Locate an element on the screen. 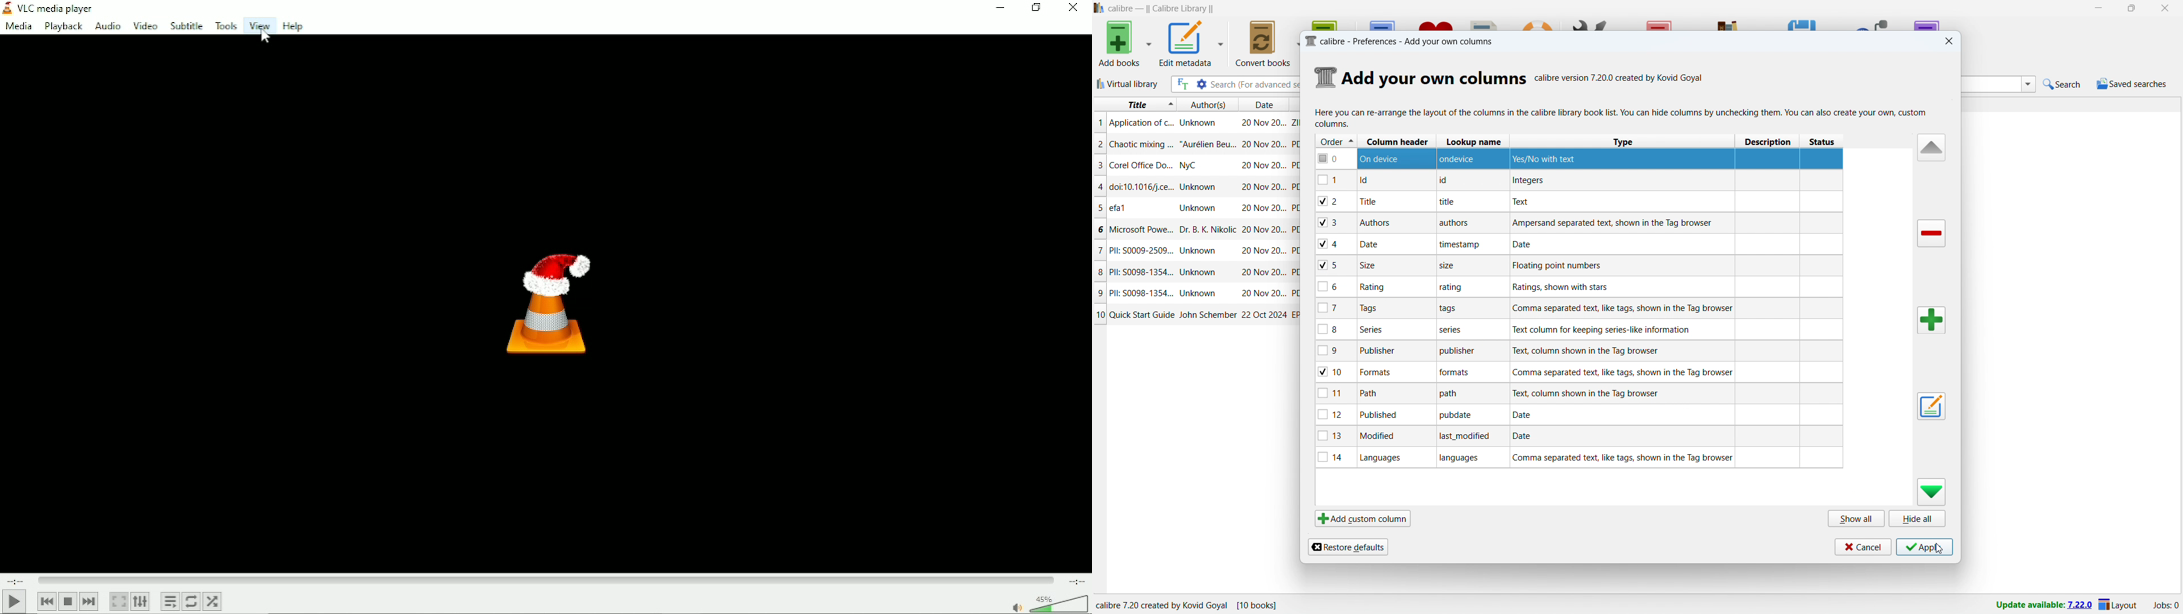  search history is located at coordinates (2028, 85).